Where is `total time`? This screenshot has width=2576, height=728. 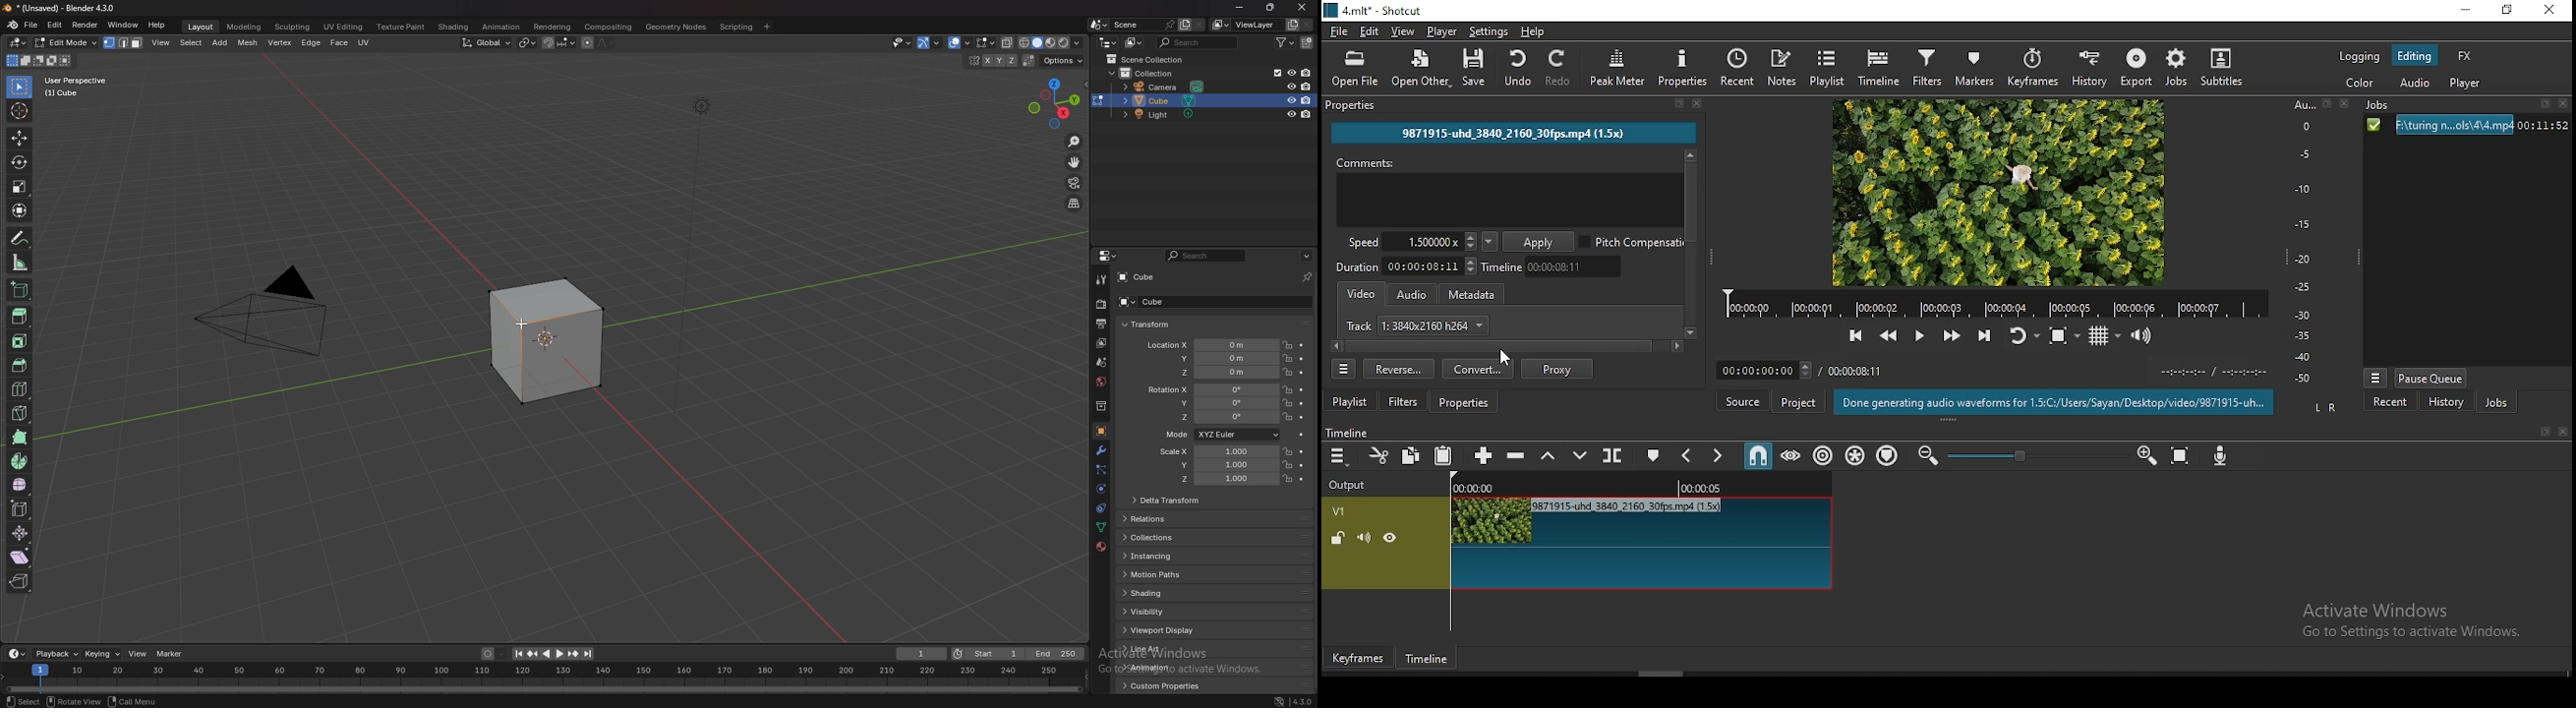
total time is located at coordinates (1856, 371).